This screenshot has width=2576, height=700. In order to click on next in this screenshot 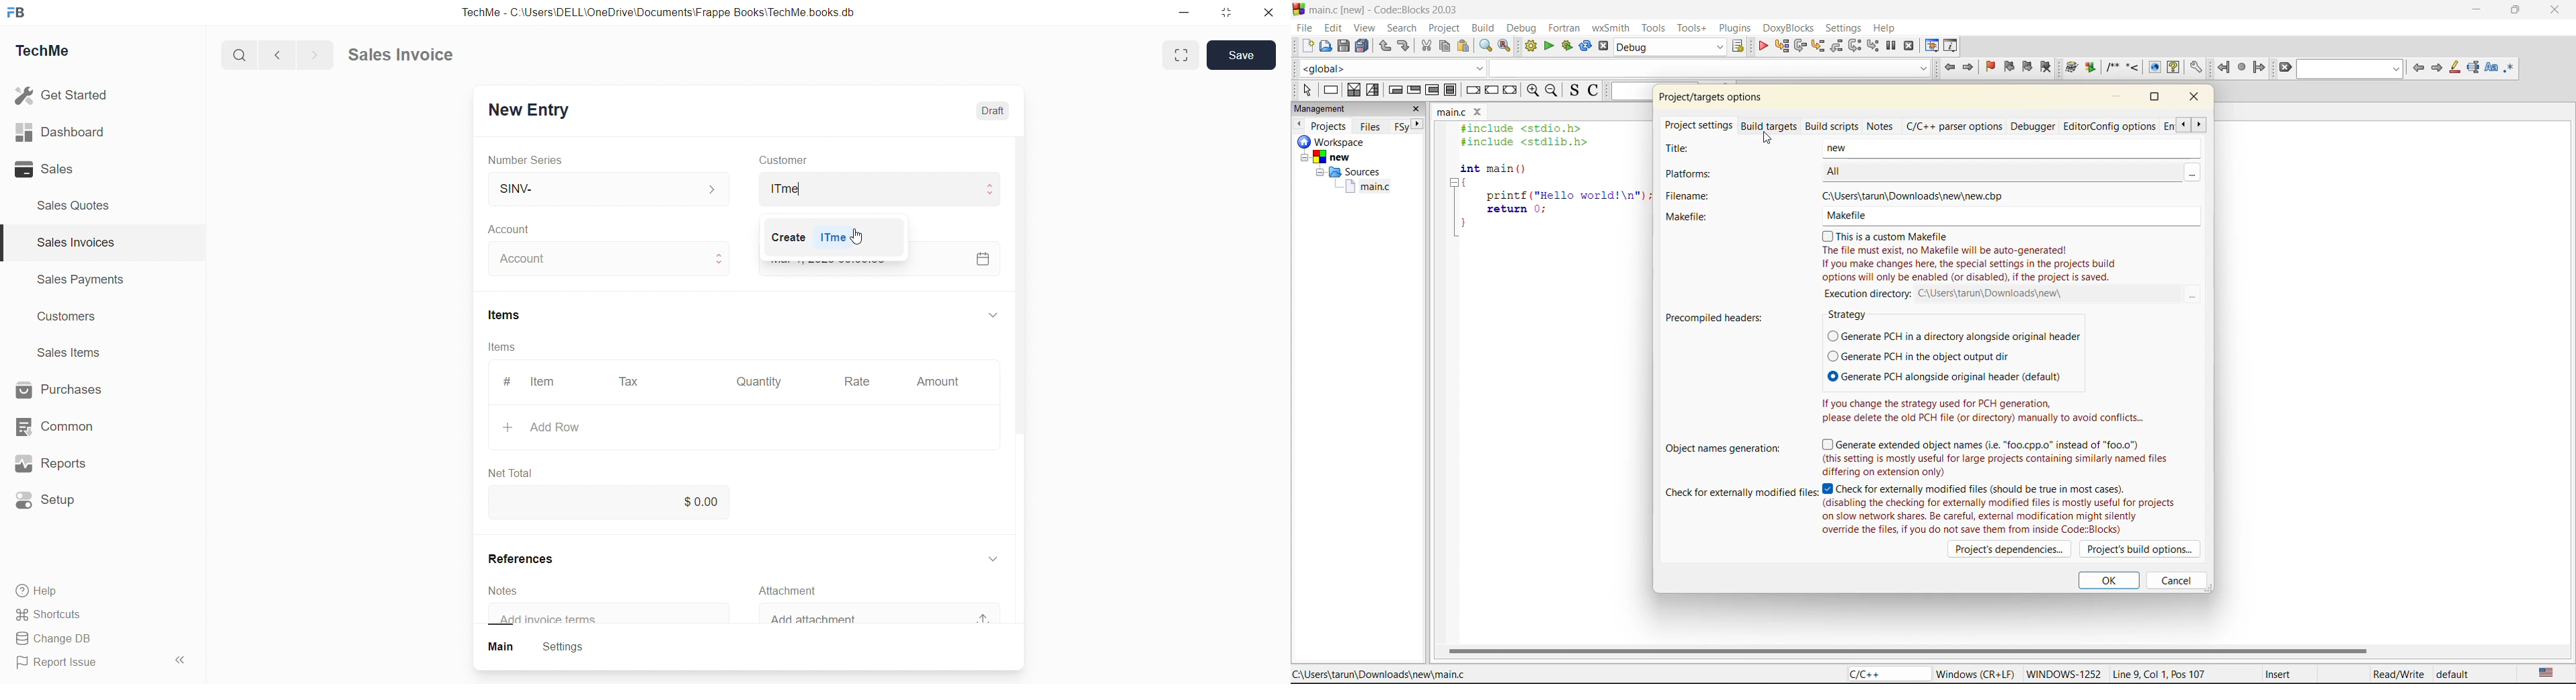, I will do `click(1419, 124)`.